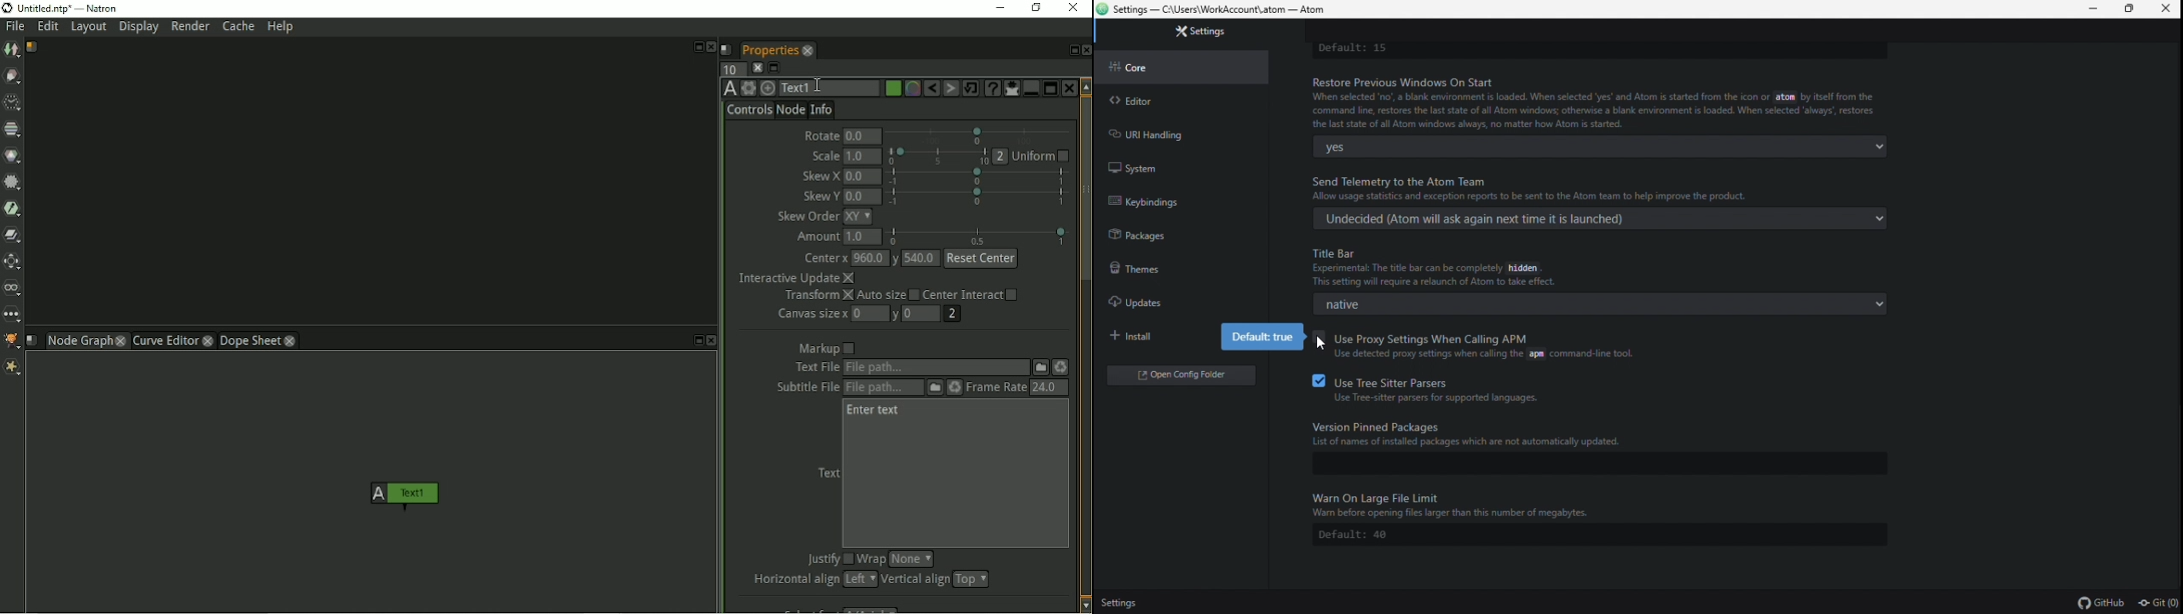 The image size is (2184, 616). Describe the element at coordinates (12, 103) in the screenshot. I see `Time` at that location.